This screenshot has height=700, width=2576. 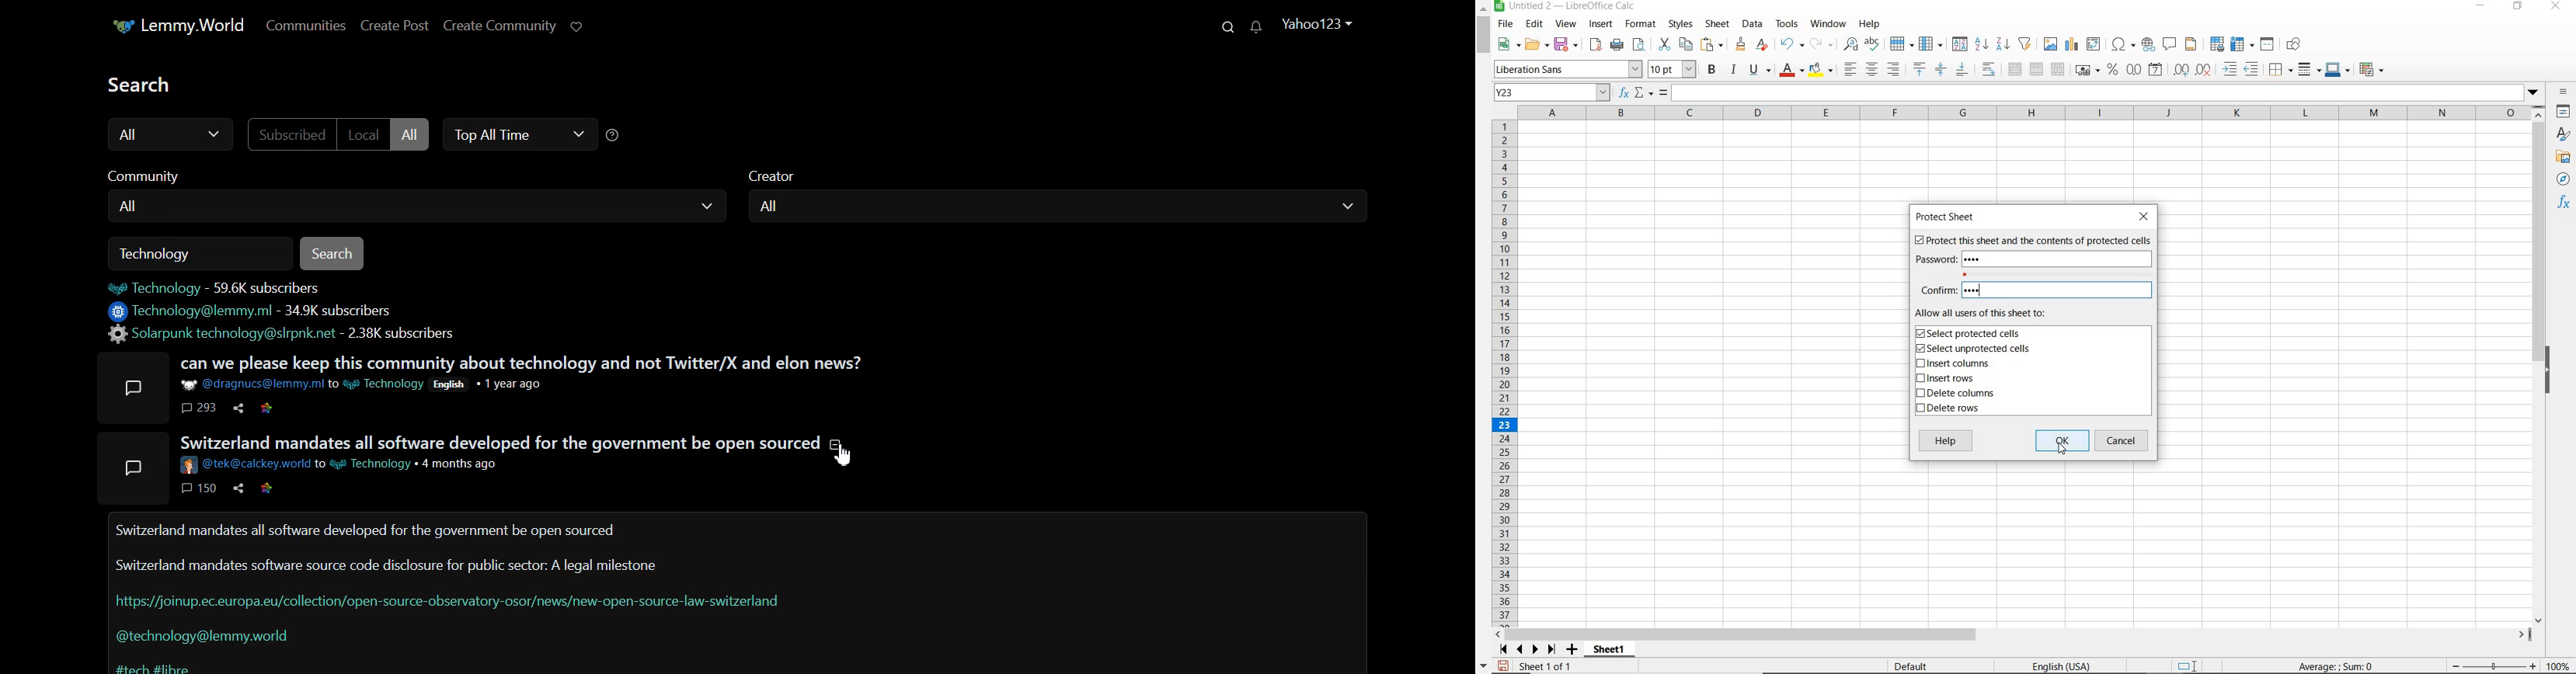 What do you see at coordinates (165, 254) in the screenshot?
I see `Text` at bounding box center [165, 254].